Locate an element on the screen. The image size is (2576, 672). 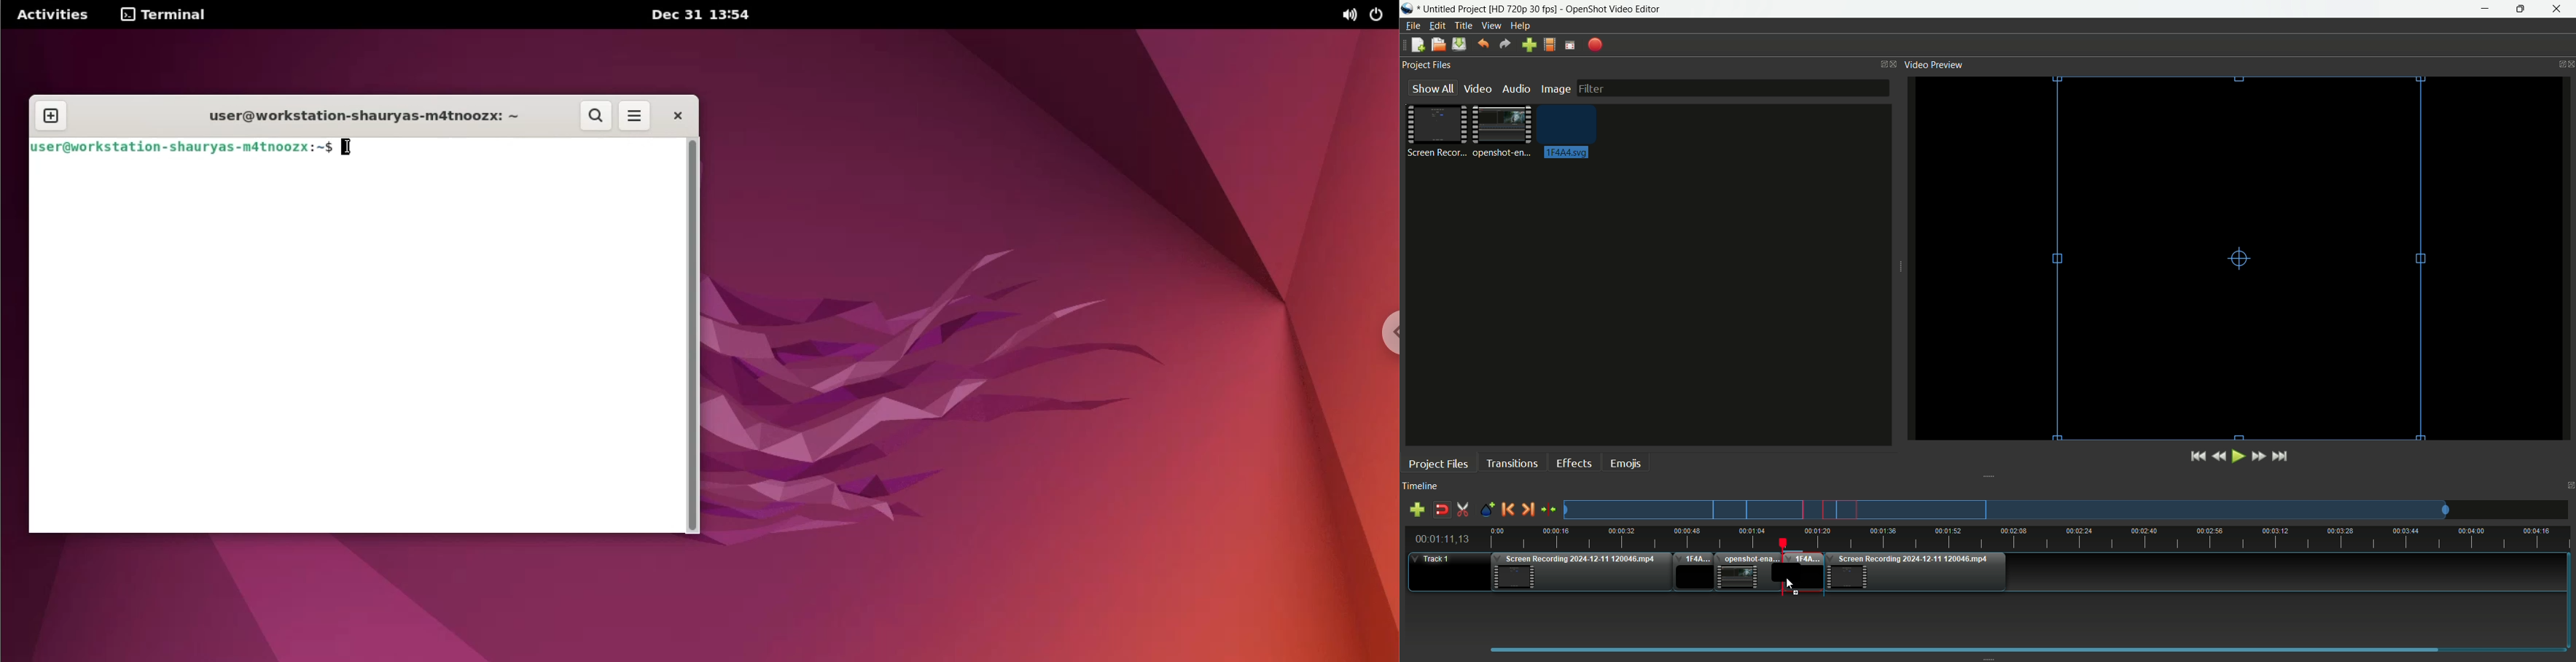
minimize is located at coordinates (2489, 9).